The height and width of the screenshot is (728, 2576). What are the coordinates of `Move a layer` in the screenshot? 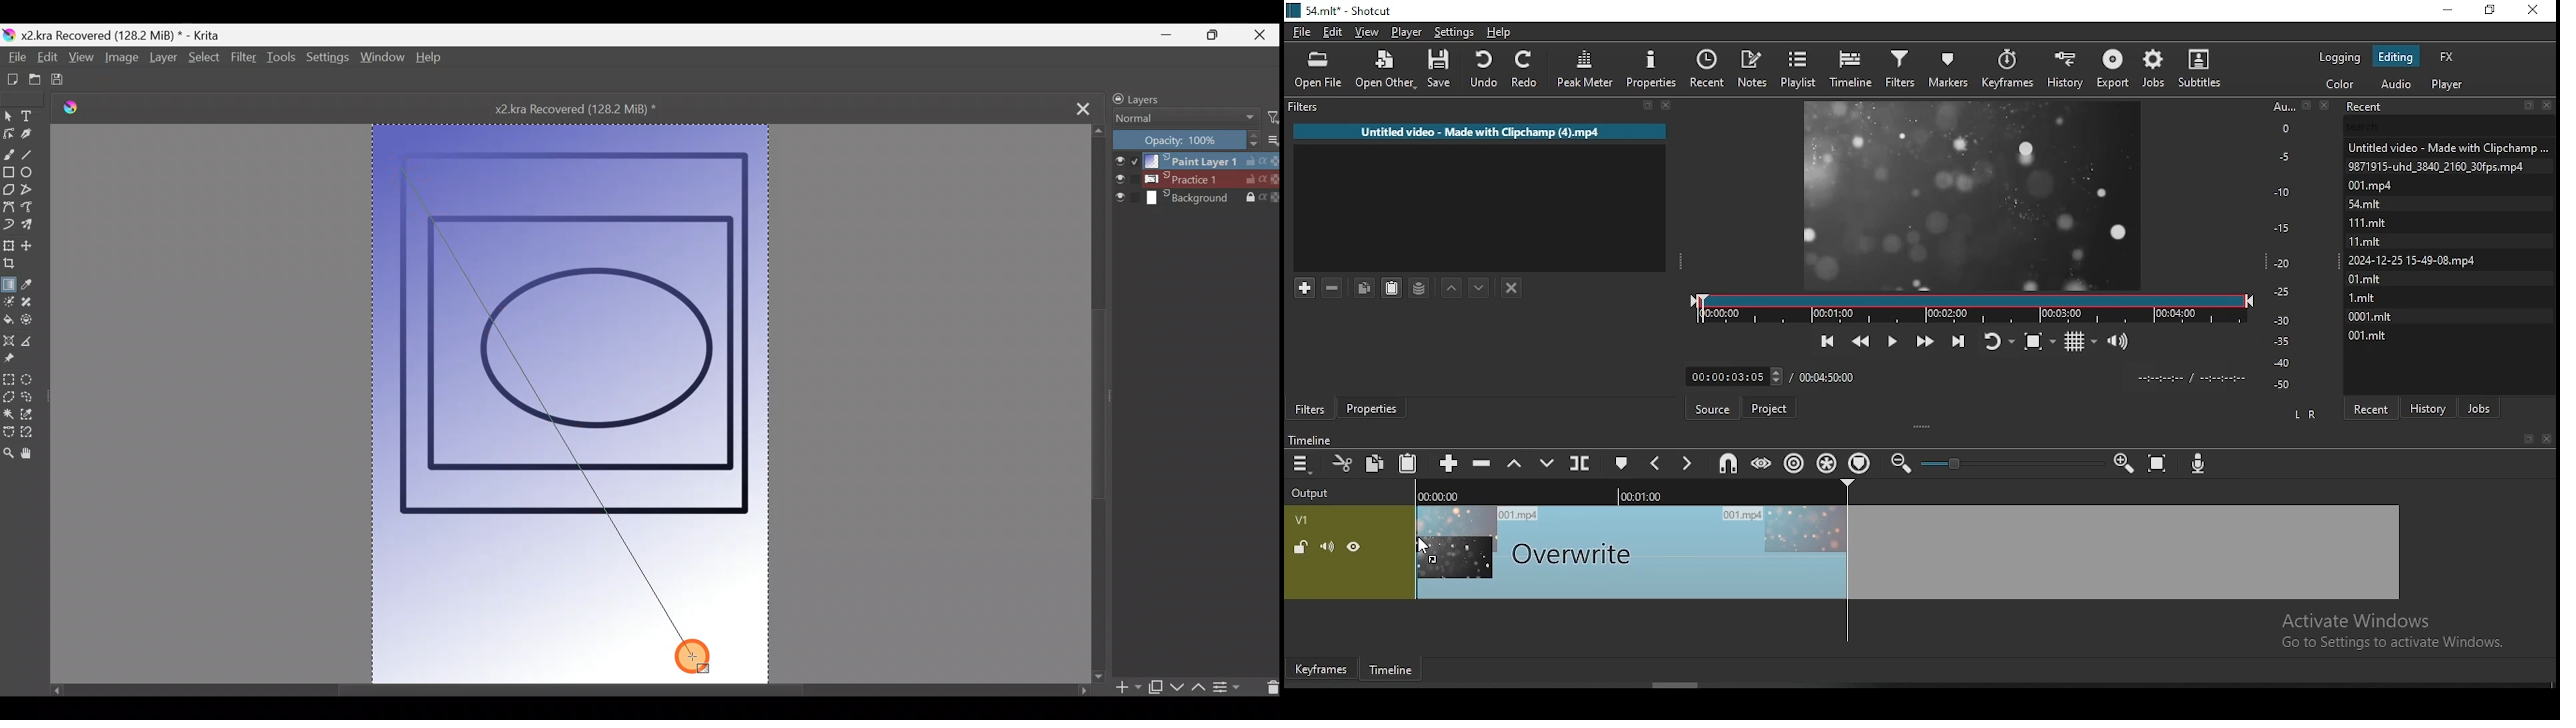 It's located at (33, 245).